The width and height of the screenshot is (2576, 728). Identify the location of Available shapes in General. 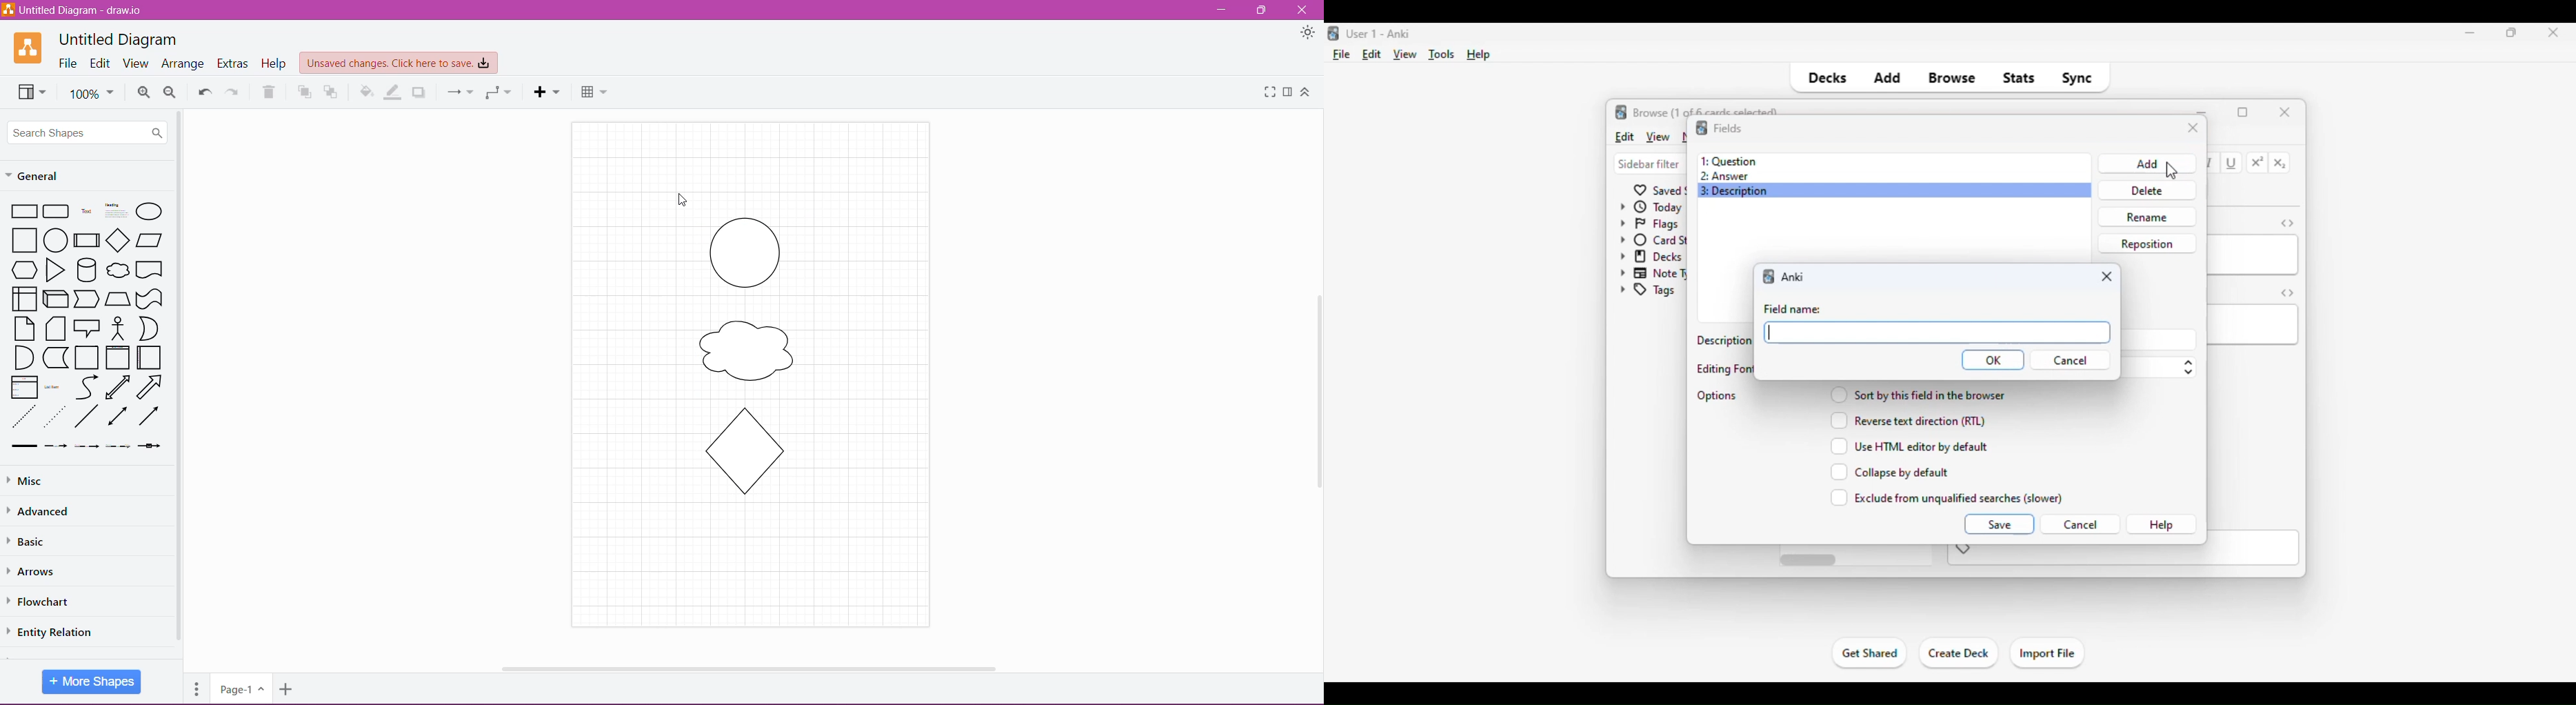
(87, 326).